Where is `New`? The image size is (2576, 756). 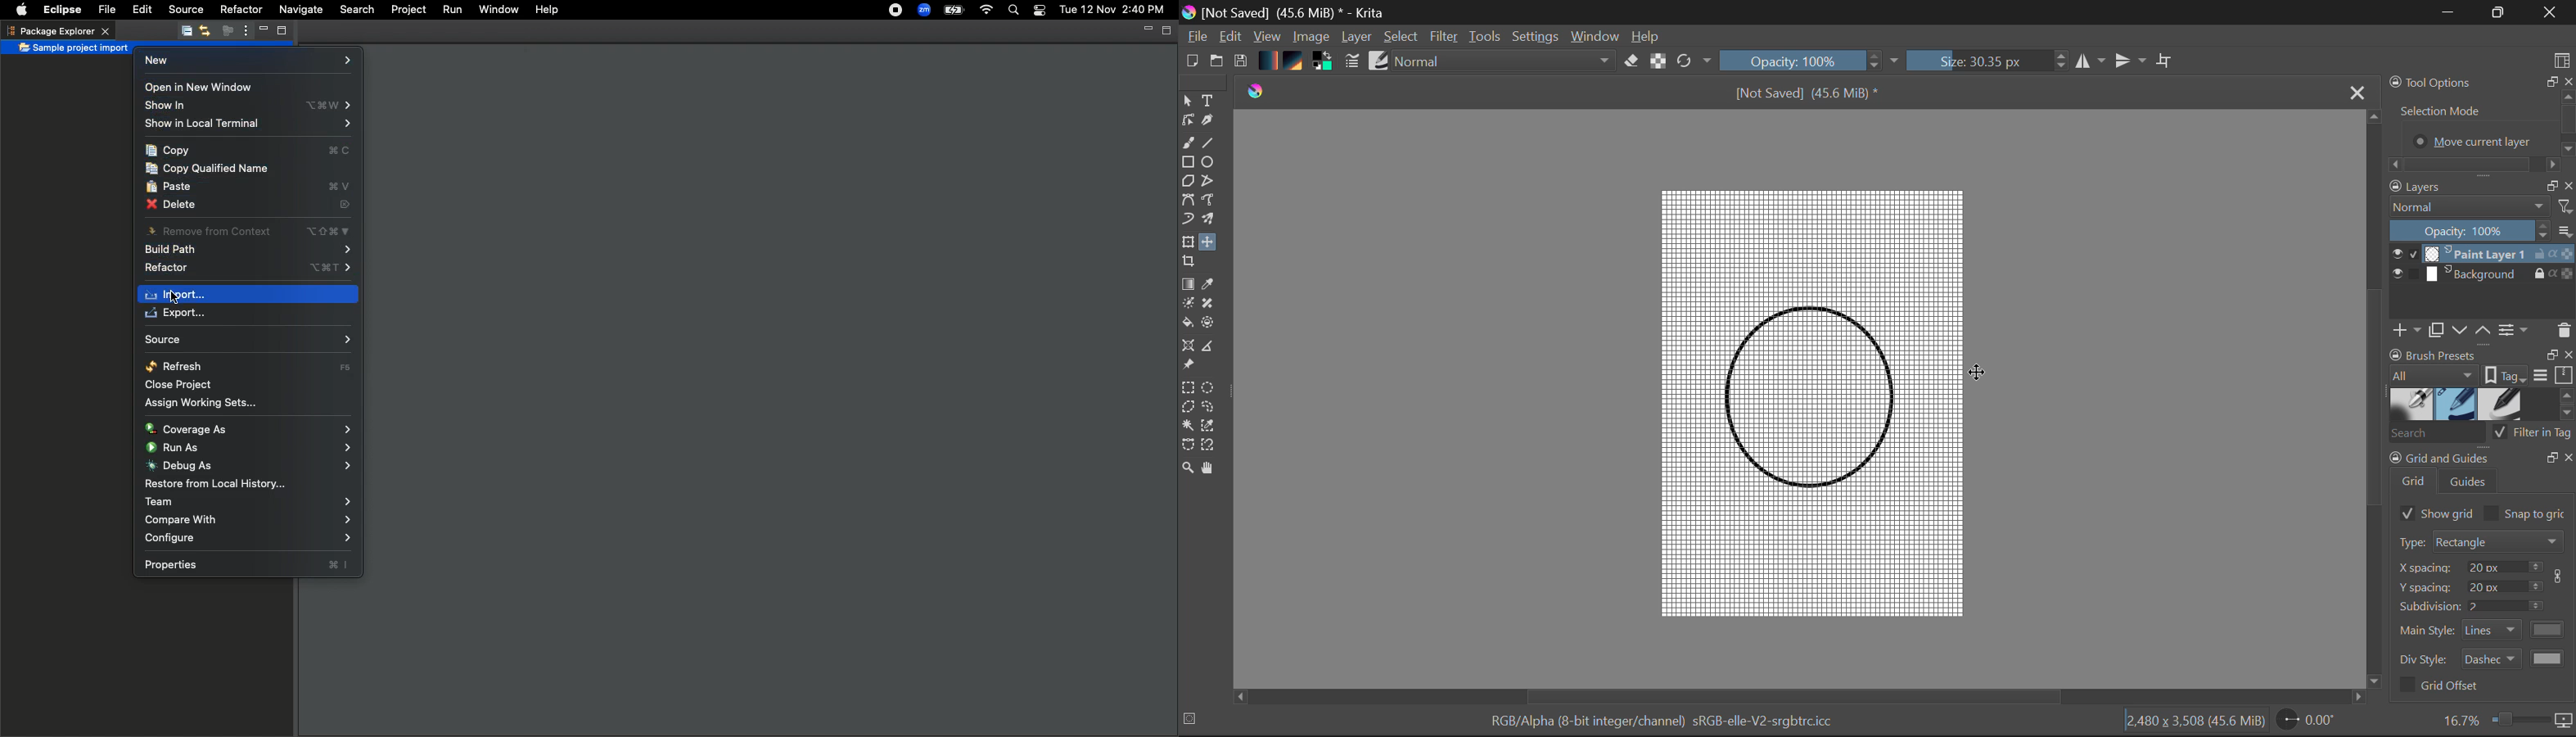 New is located at coordinates (246, 64).